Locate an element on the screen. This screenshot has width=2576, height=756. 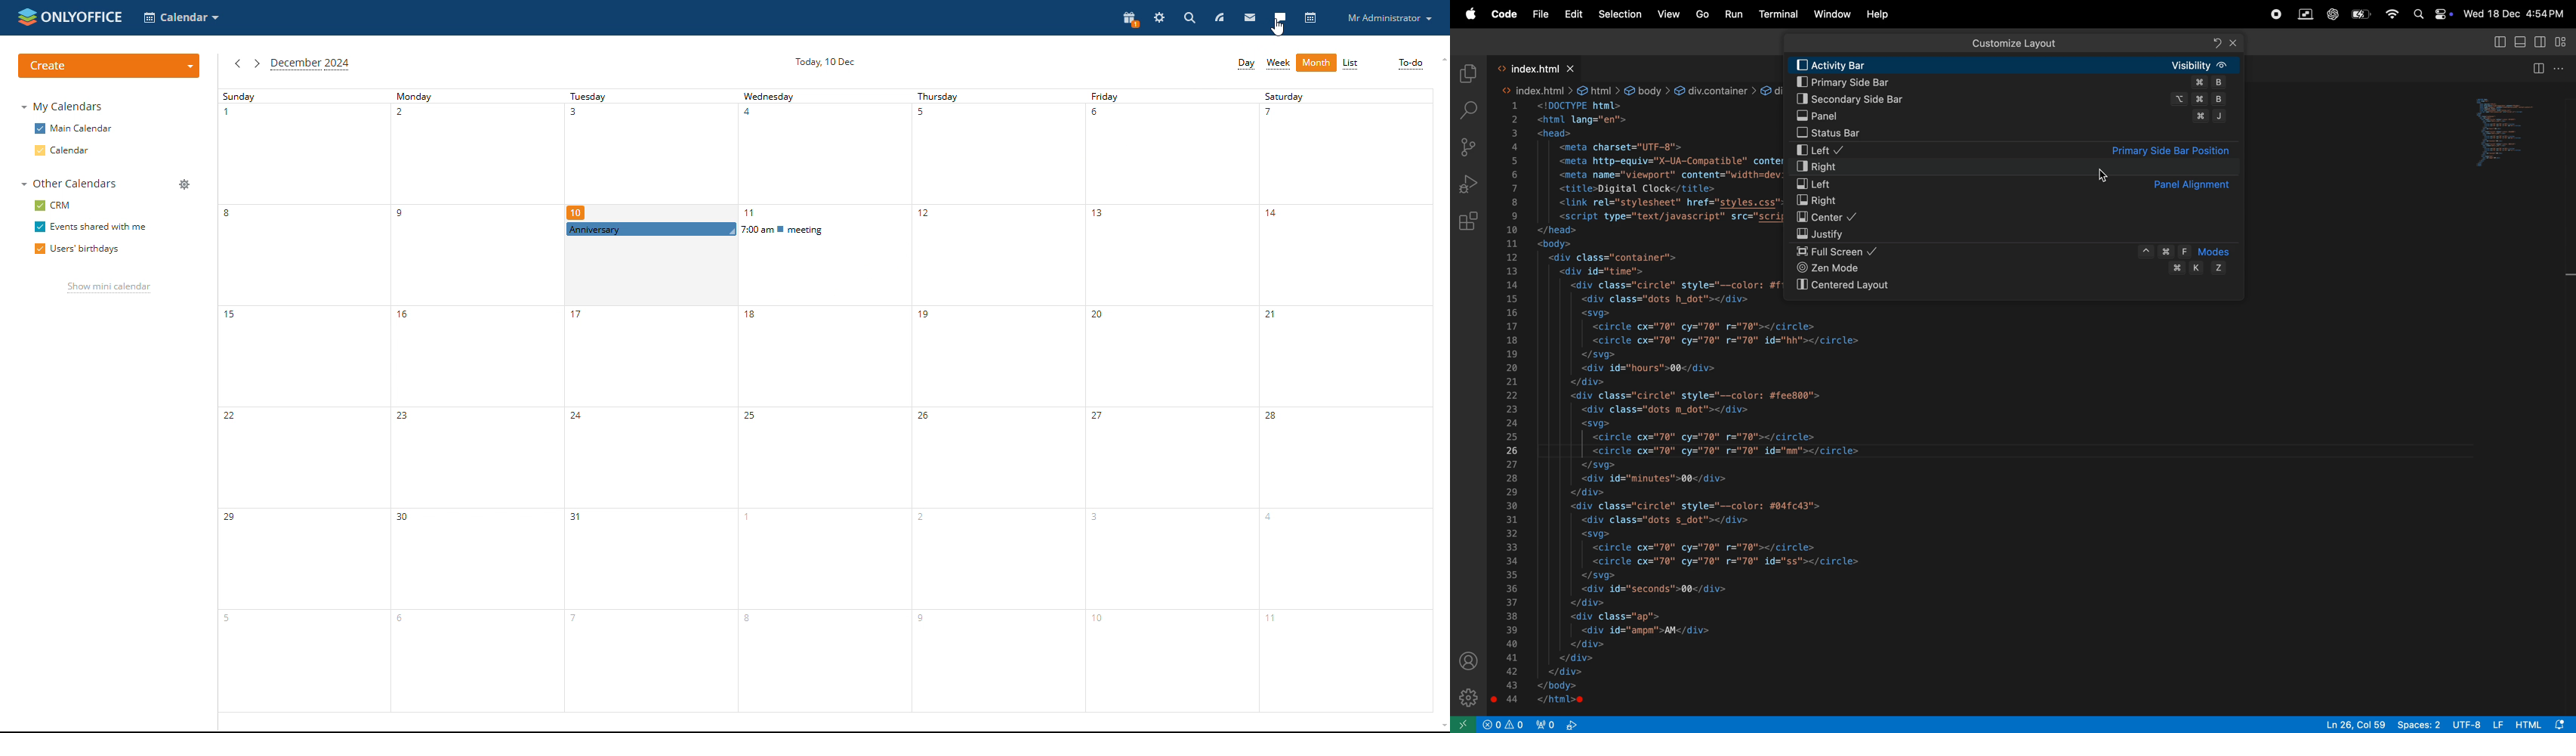
logo is located at coordinates (69, 17).